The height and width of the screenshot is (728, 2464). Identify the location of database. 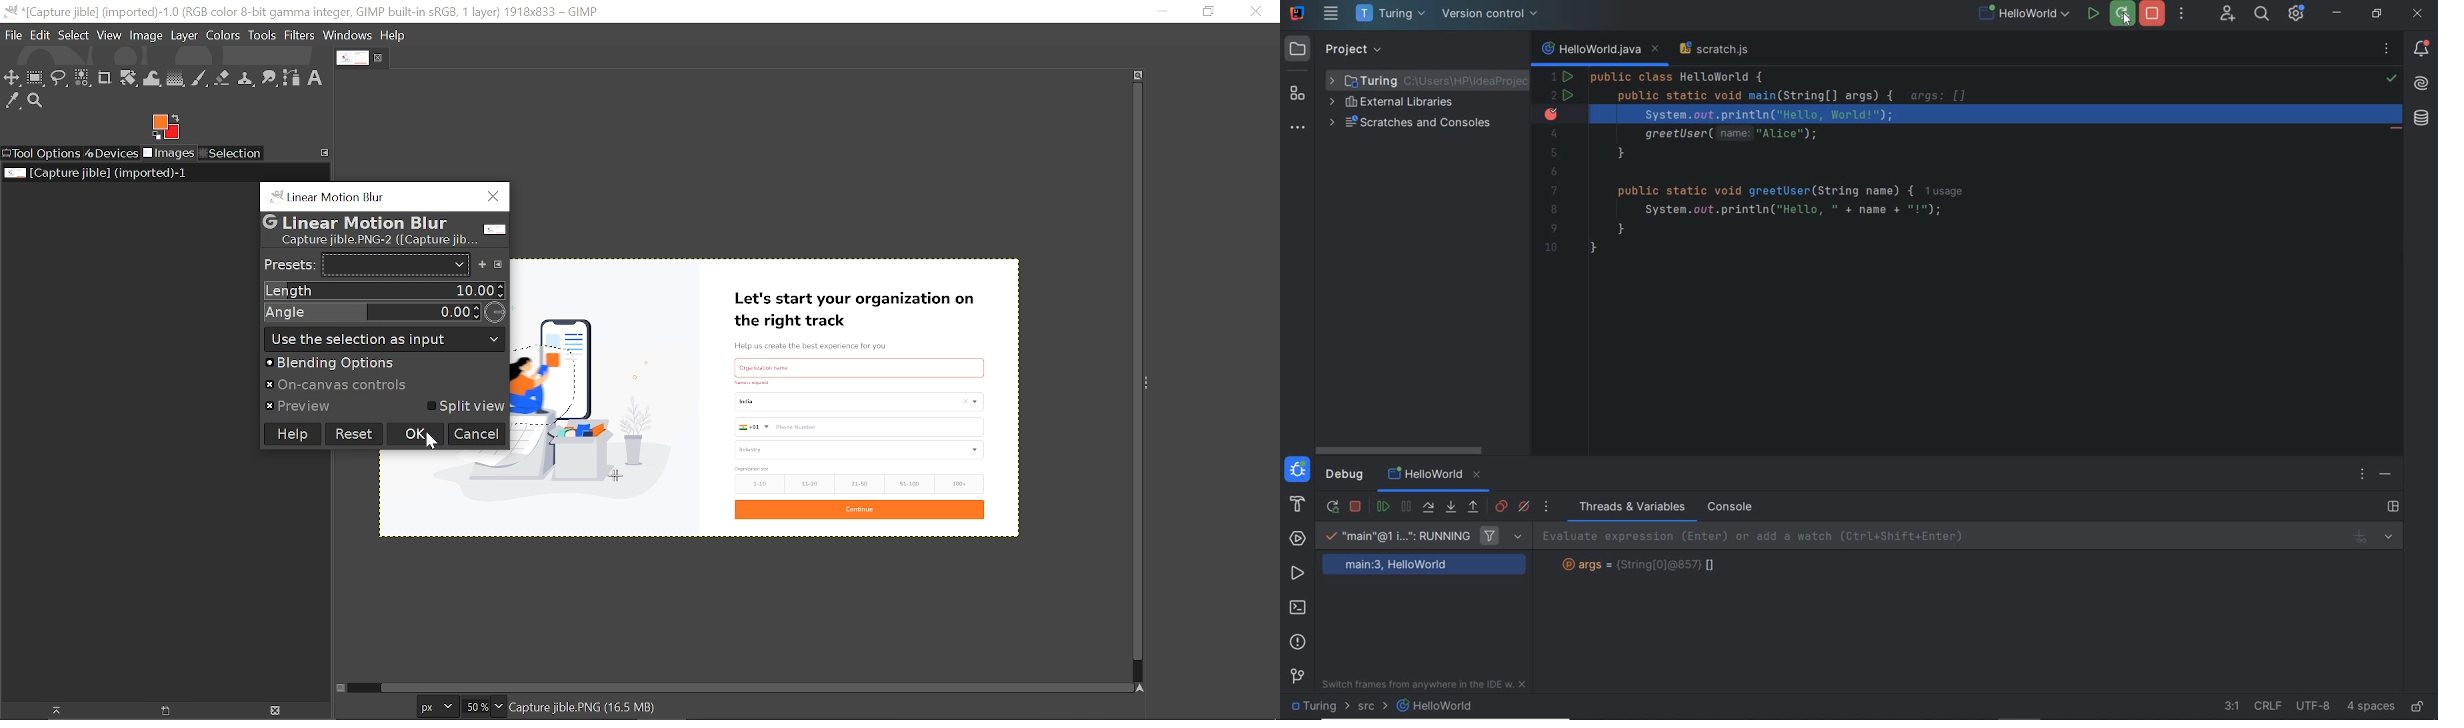
(2421, 120).